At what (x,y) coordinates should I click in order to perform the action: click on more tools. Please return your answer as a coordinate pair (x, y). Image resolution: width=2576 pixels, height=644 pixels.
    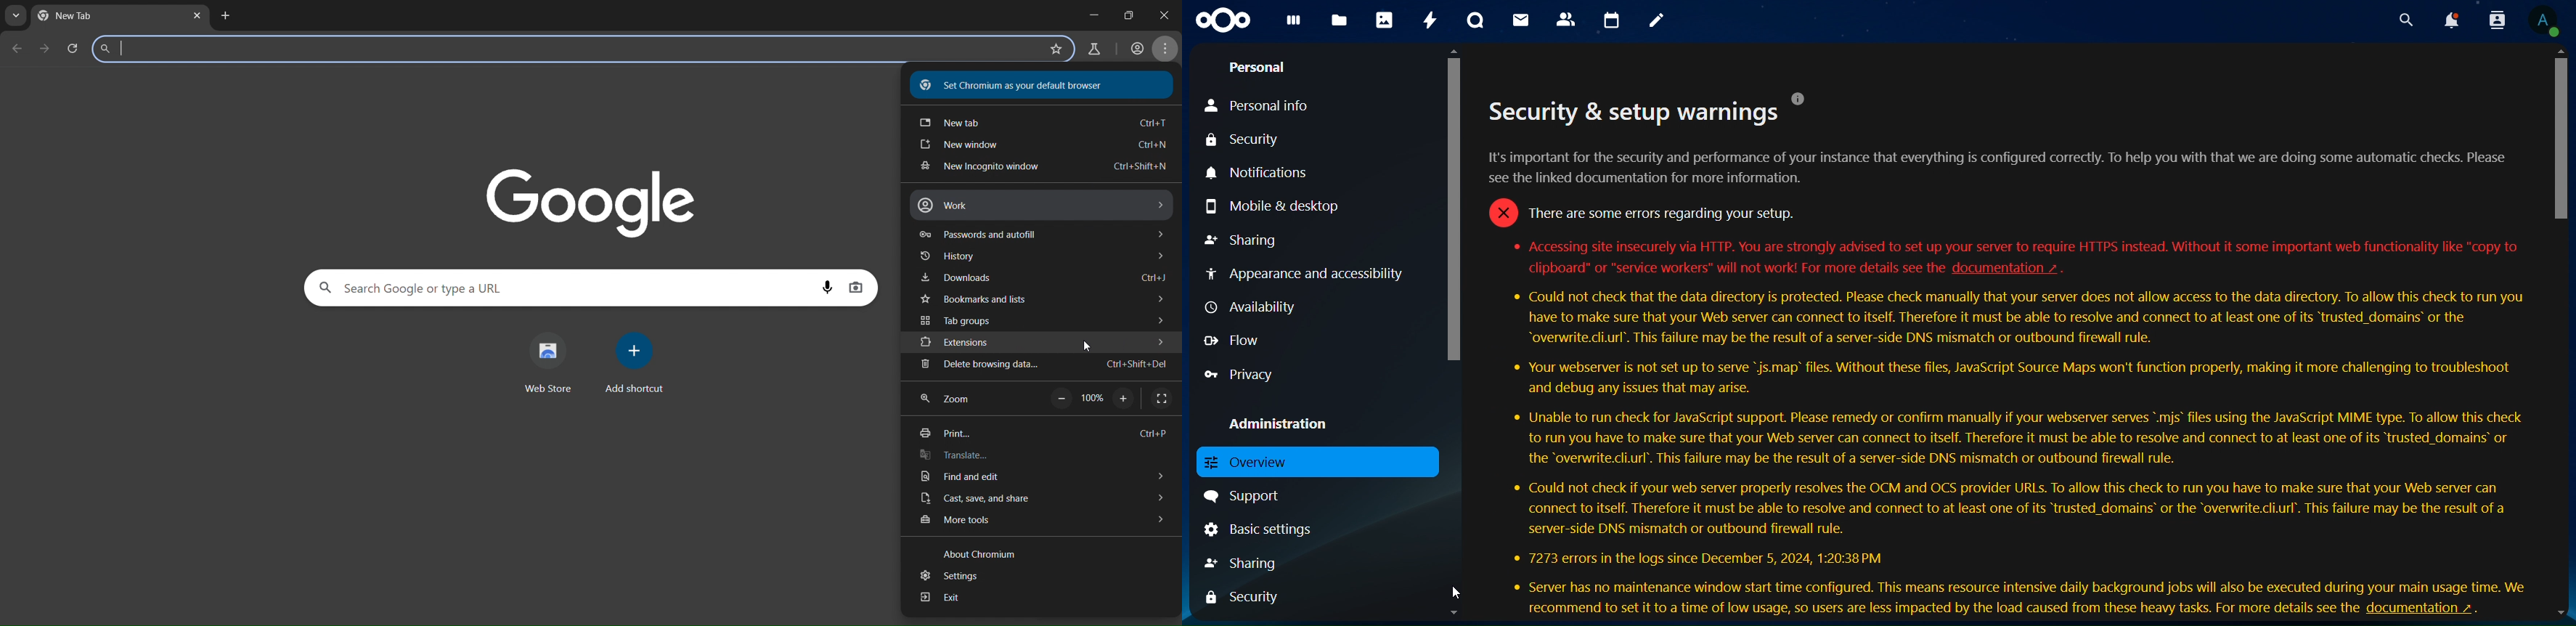
    Looking at the image, I should click on (1047, 522).